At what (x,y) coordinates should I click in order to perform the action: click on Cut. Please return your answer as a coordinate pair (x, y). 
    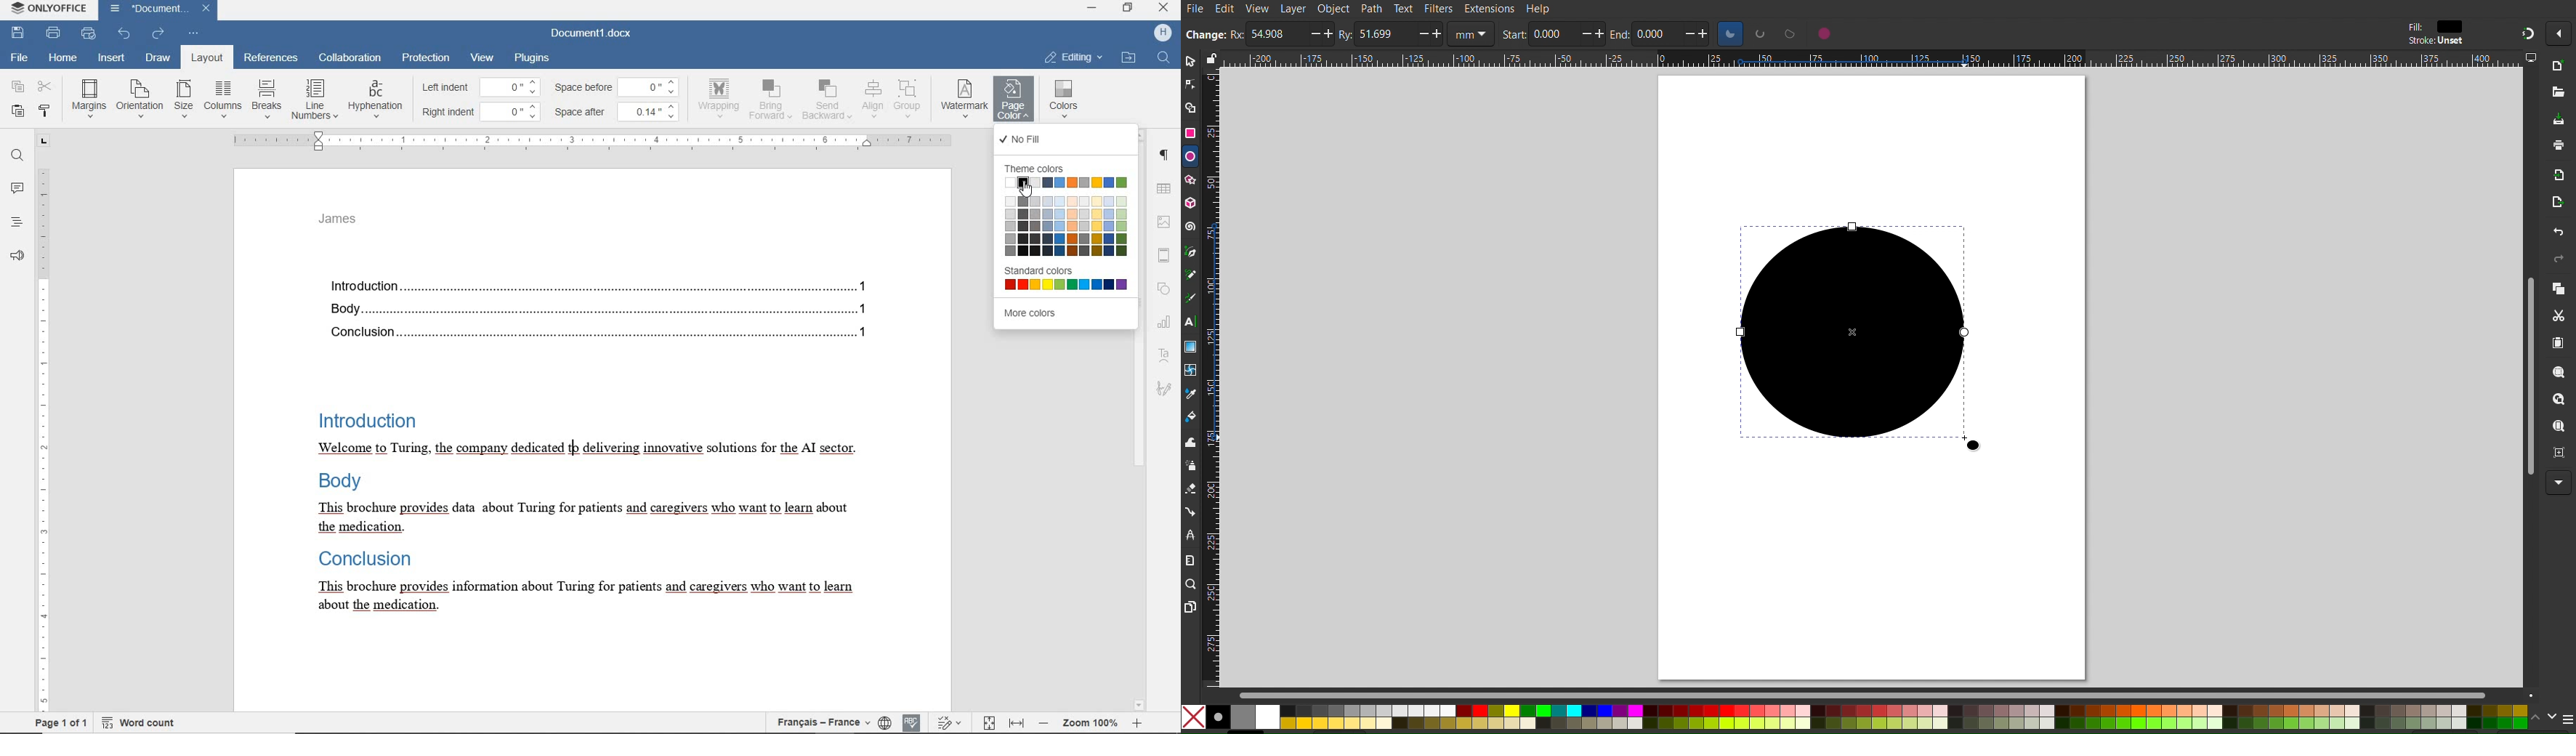
    Looking at the image, I should click on (2558, 316).